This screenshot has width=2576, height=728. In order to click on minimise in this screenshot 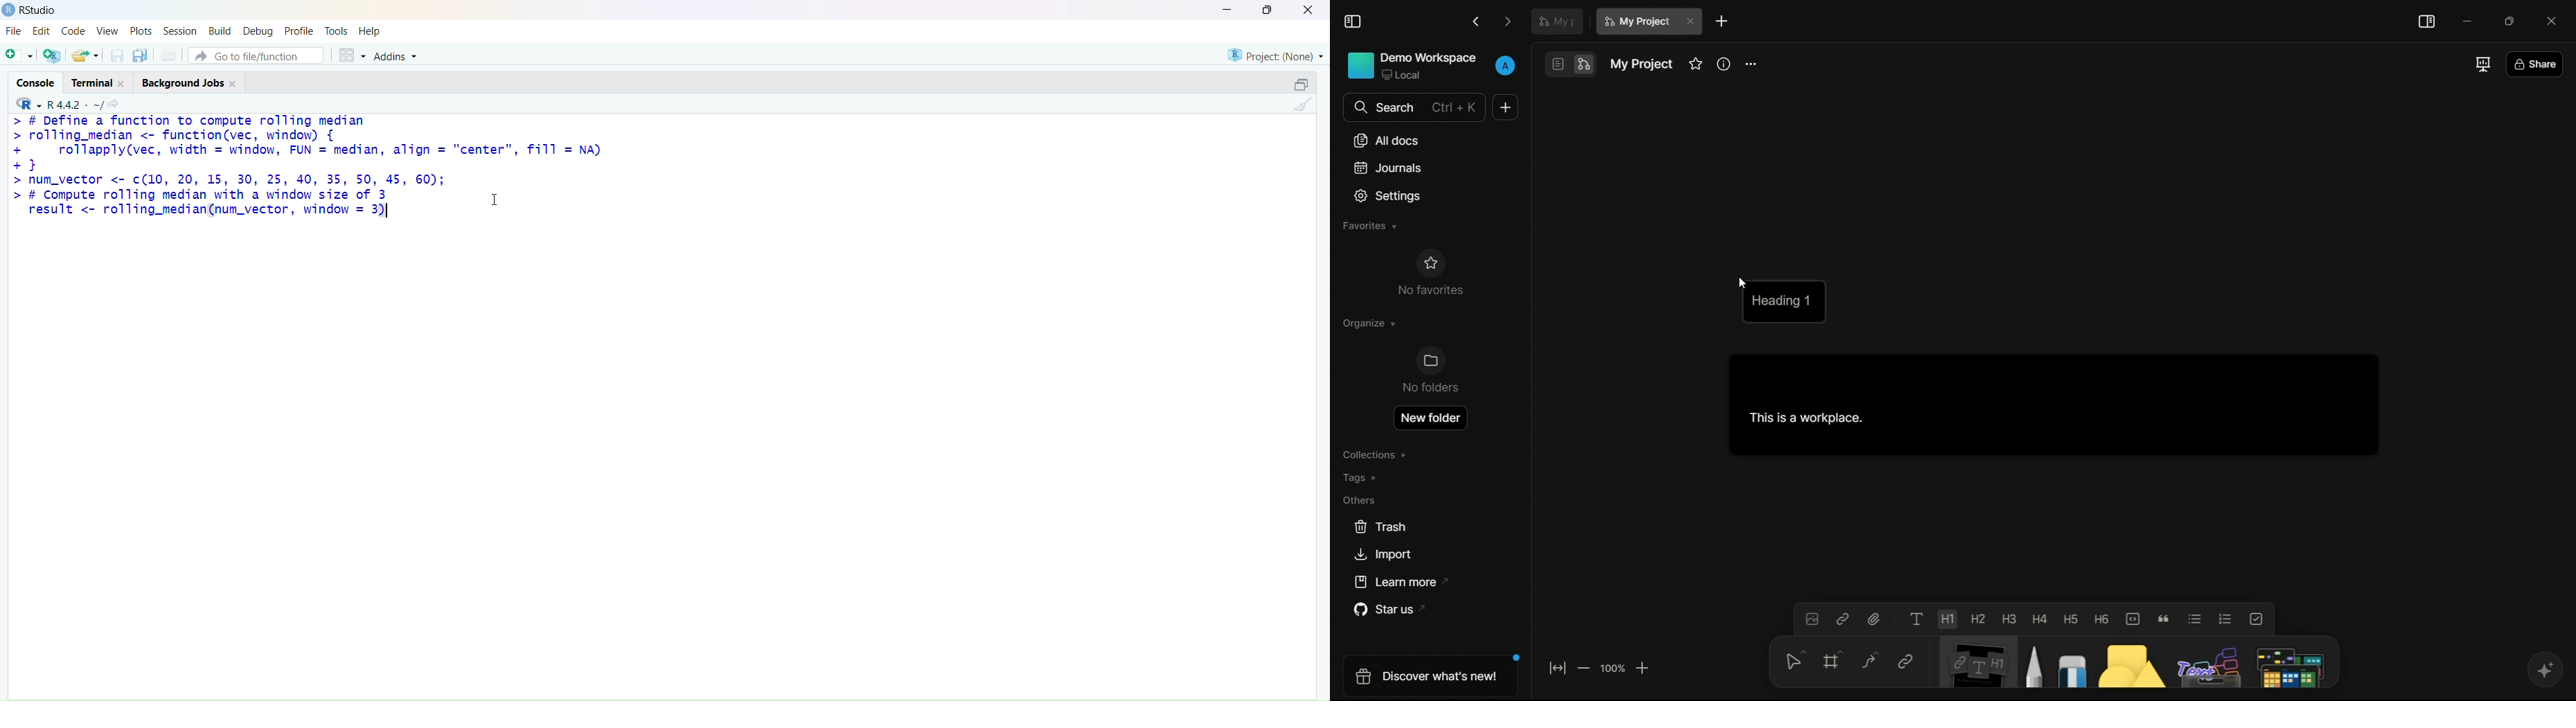, I will do `click(1227, 8)`.